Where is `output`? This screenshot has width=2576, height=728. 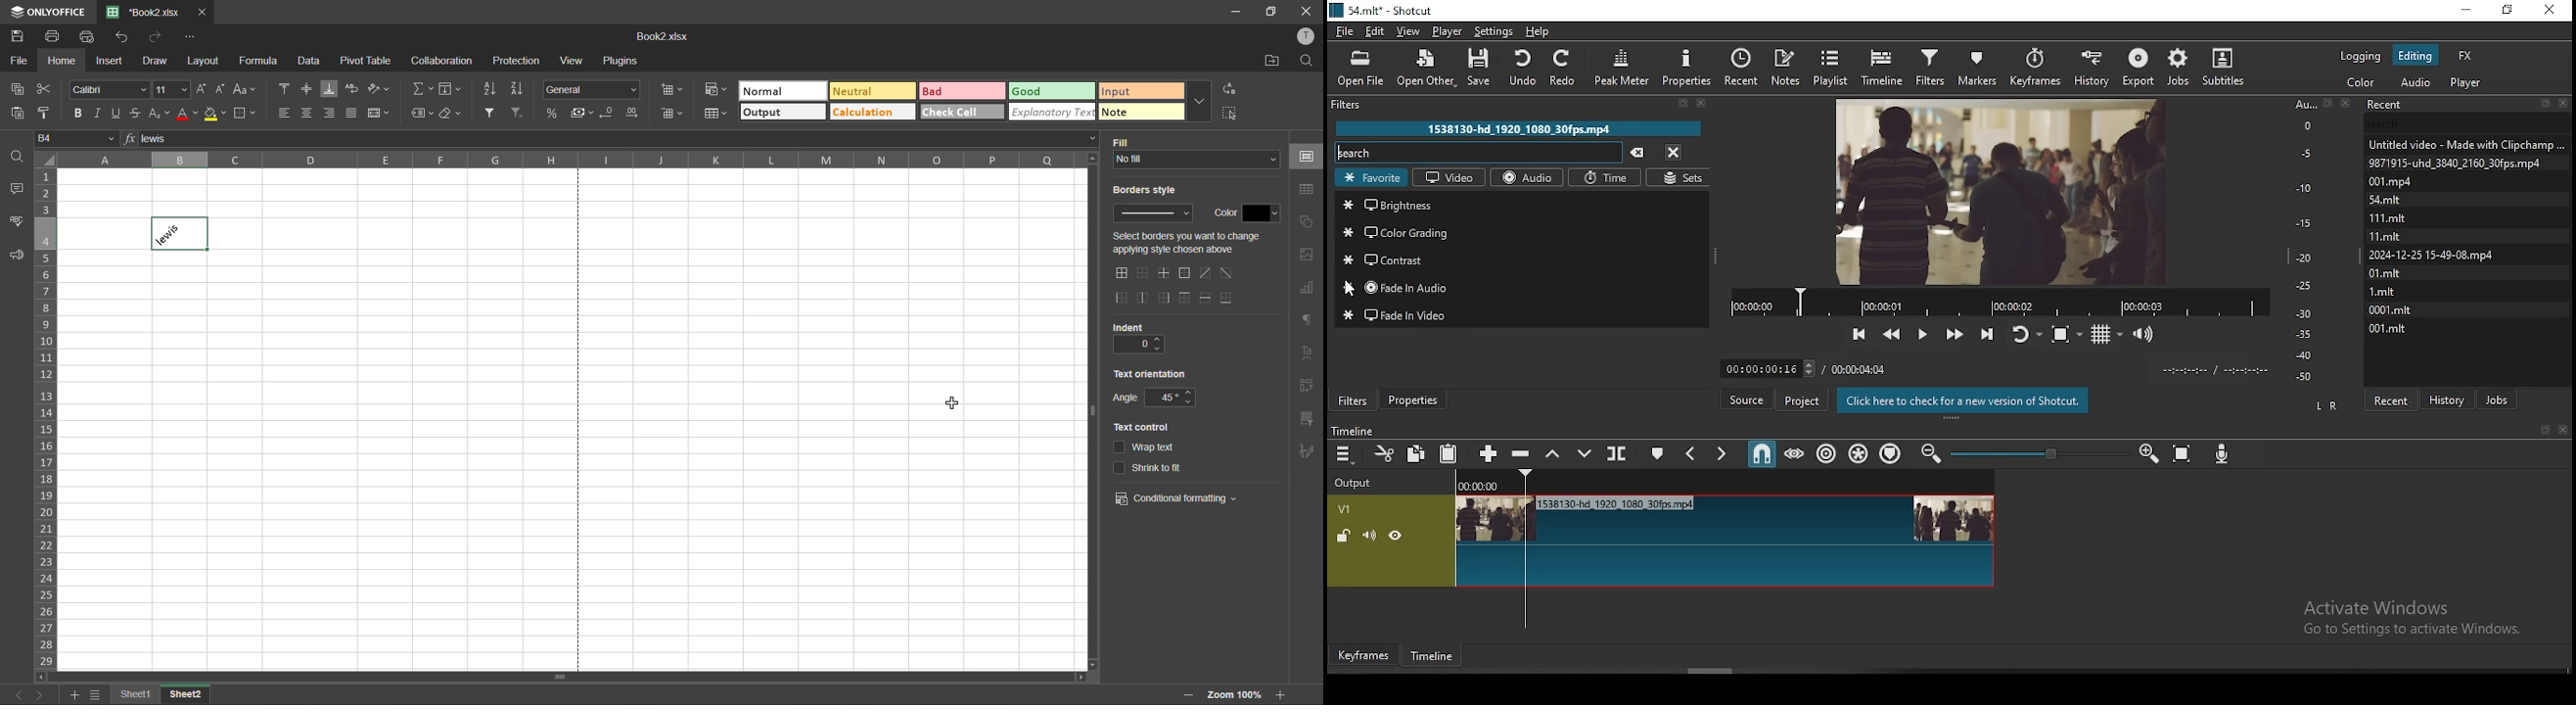
output is located at coordinates (782, 113).